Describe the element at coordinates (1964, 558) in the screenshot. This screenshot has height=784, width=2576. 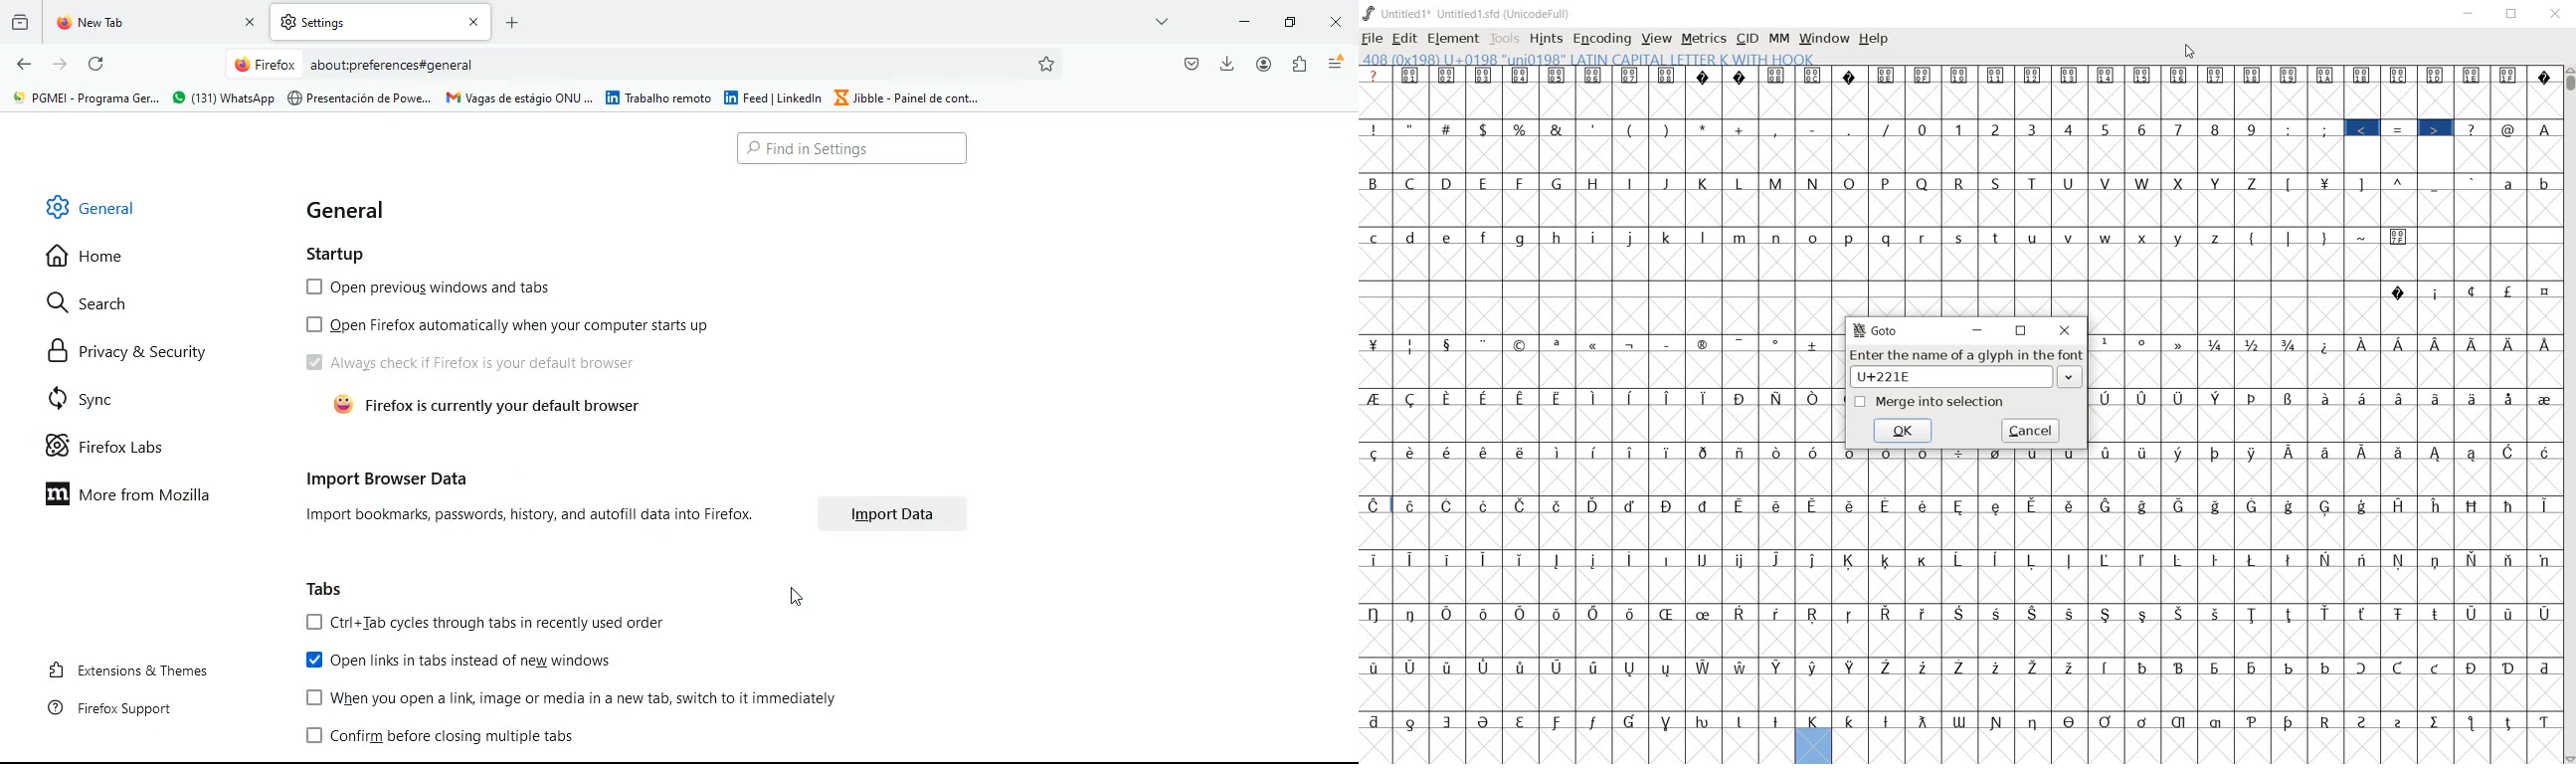
I see `special letters` at that location.